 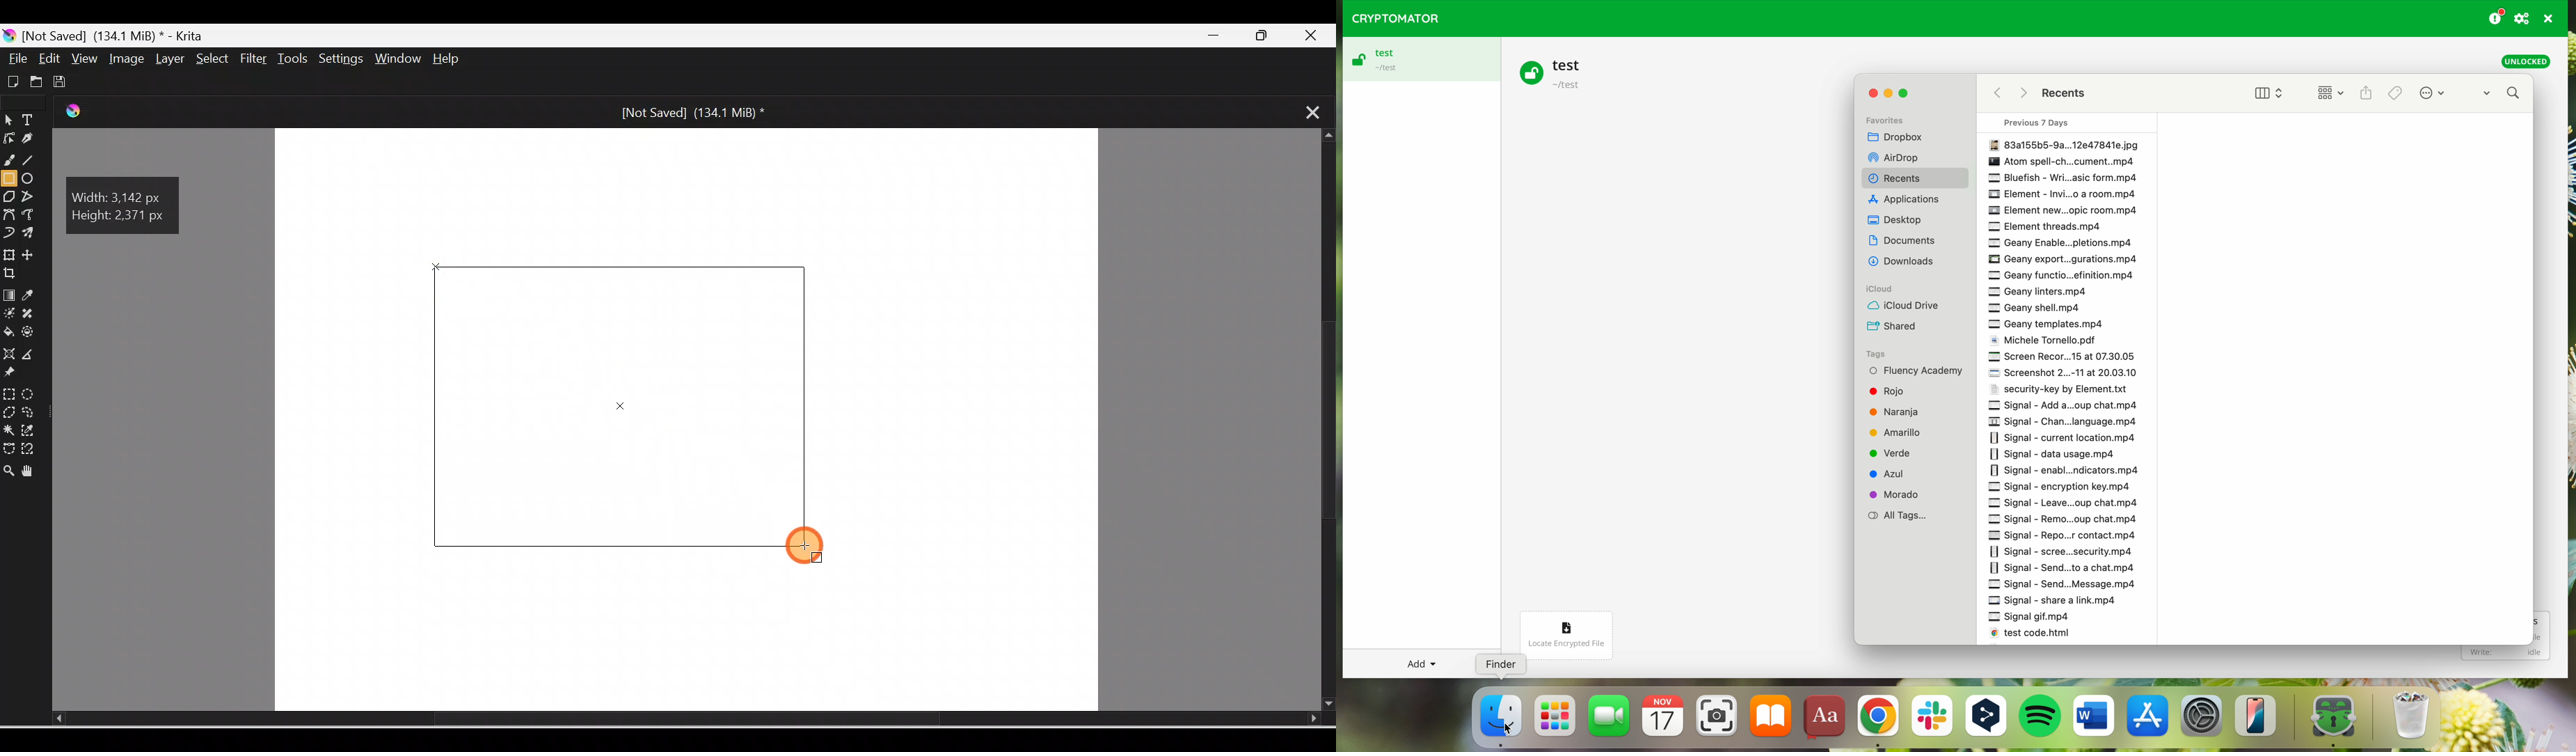 What do you see at coordinates (2065, 375) in the screenshot?
I see `Screenshot 2` at bounding box center [2065, 375].